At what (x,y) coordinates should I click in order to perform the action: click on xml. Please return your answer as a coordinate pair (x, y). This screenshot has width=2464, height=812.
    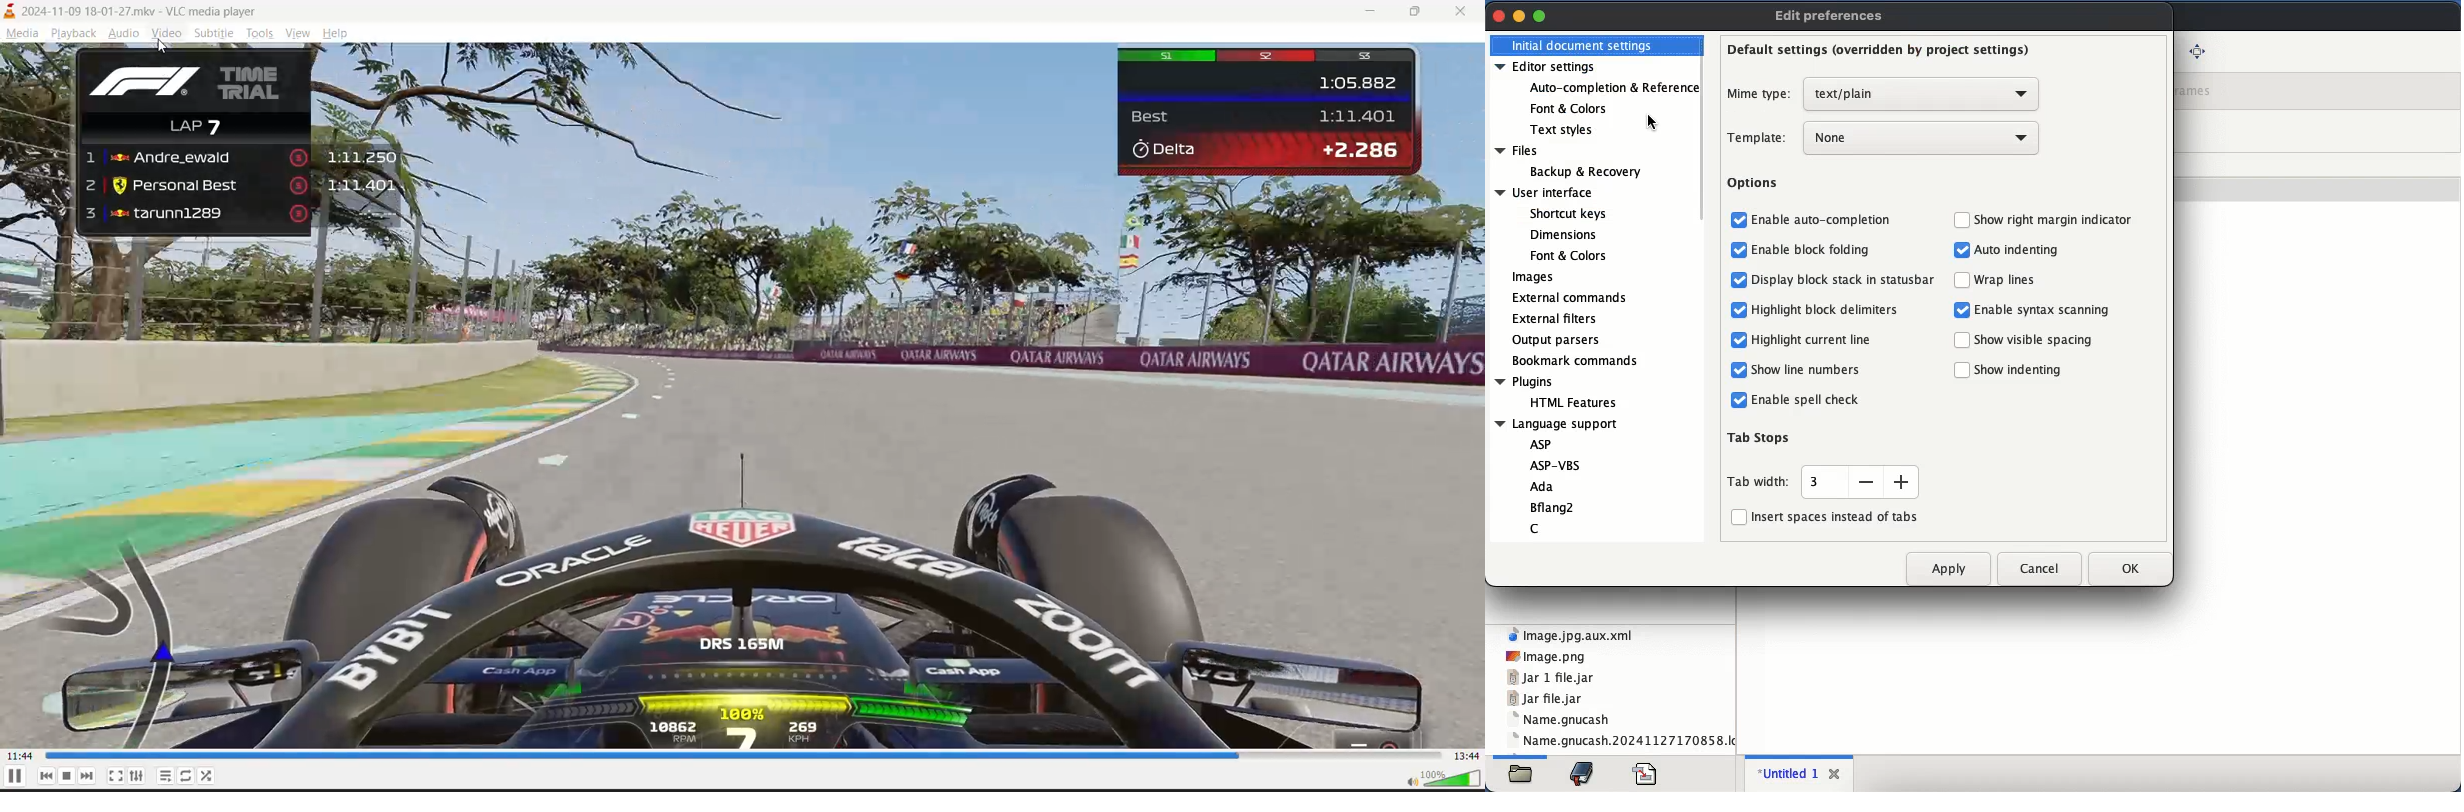
    Looking at the image, I should click on (1574, 633).